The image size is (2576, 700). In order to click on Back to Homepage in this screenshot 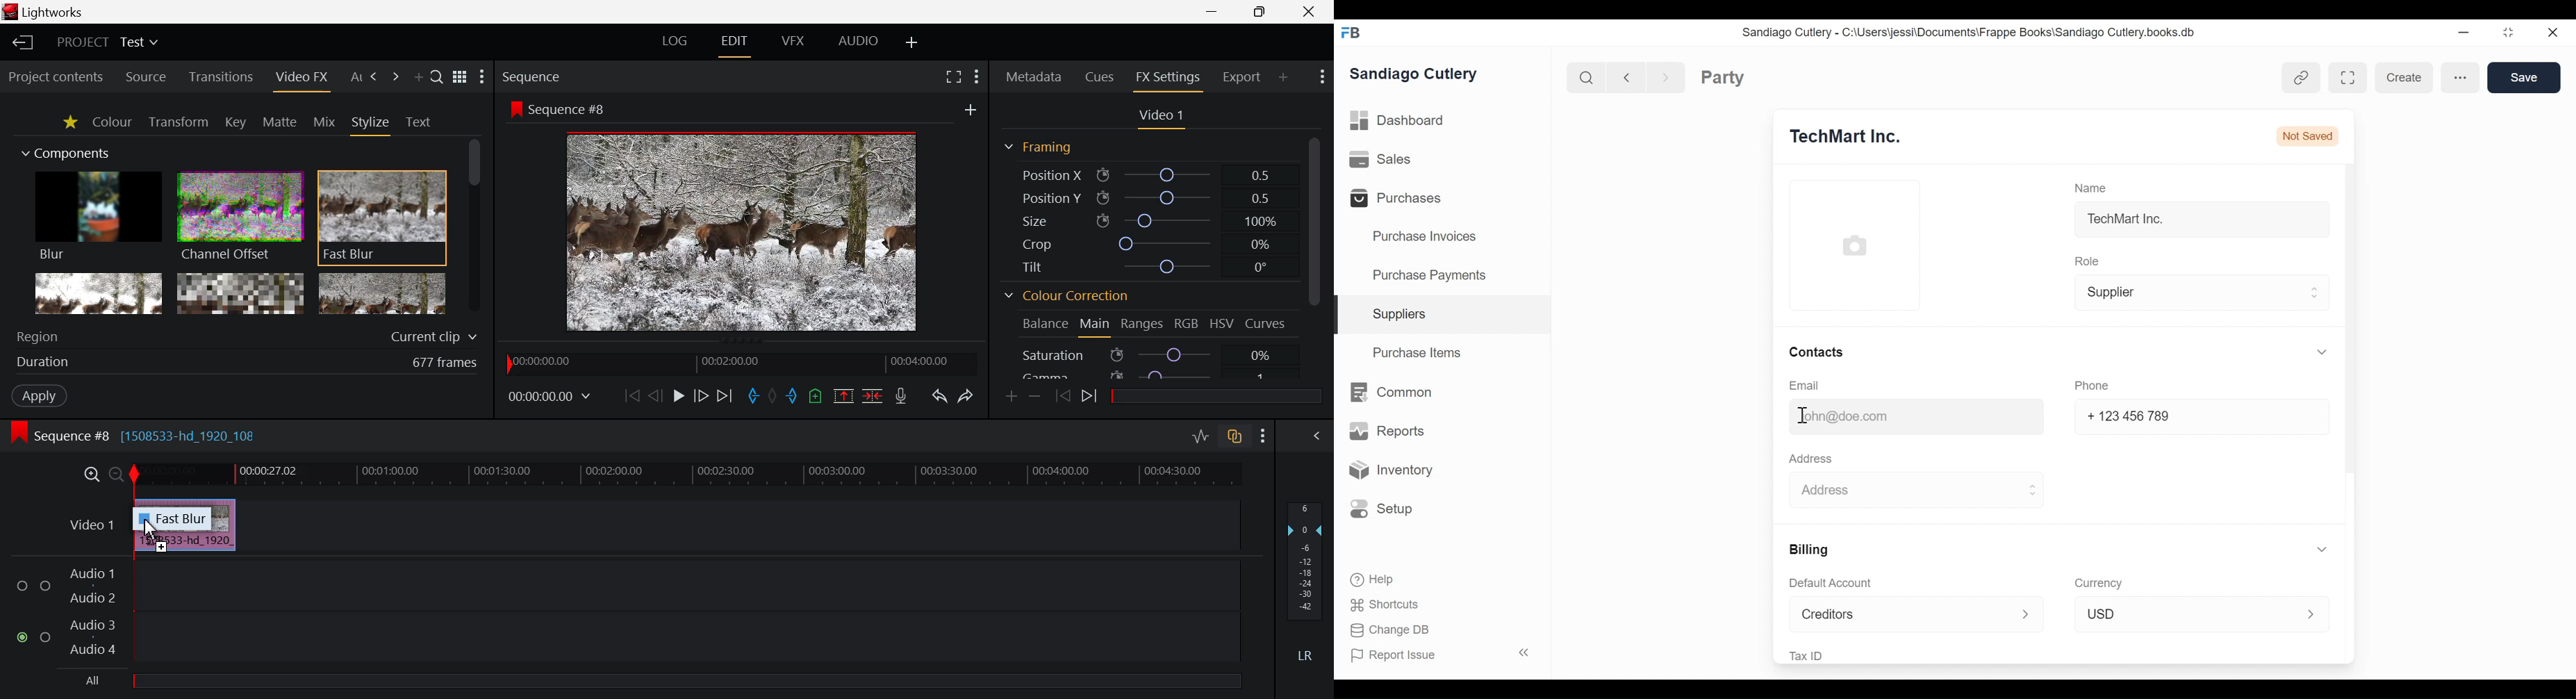, I will do `click(19, 44)`.